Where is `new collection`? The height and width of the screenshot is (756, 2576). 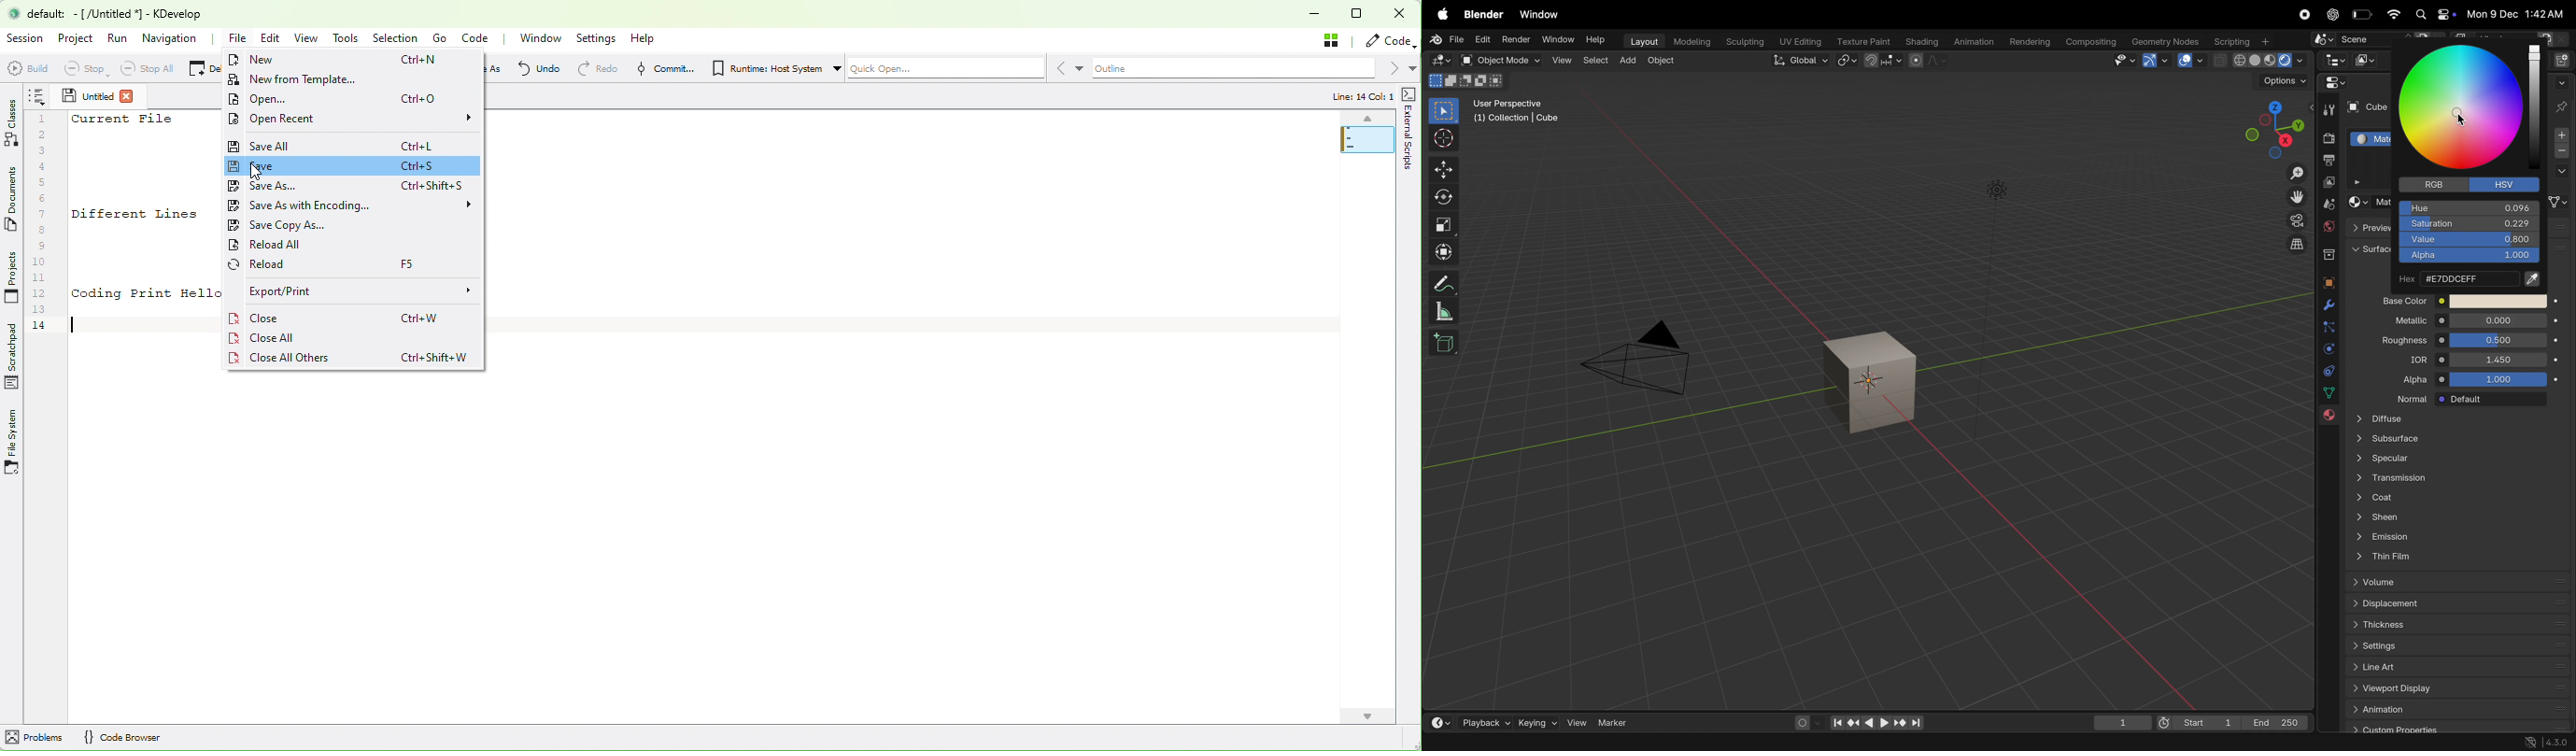
new collection is located at coordinates (2564, 59).